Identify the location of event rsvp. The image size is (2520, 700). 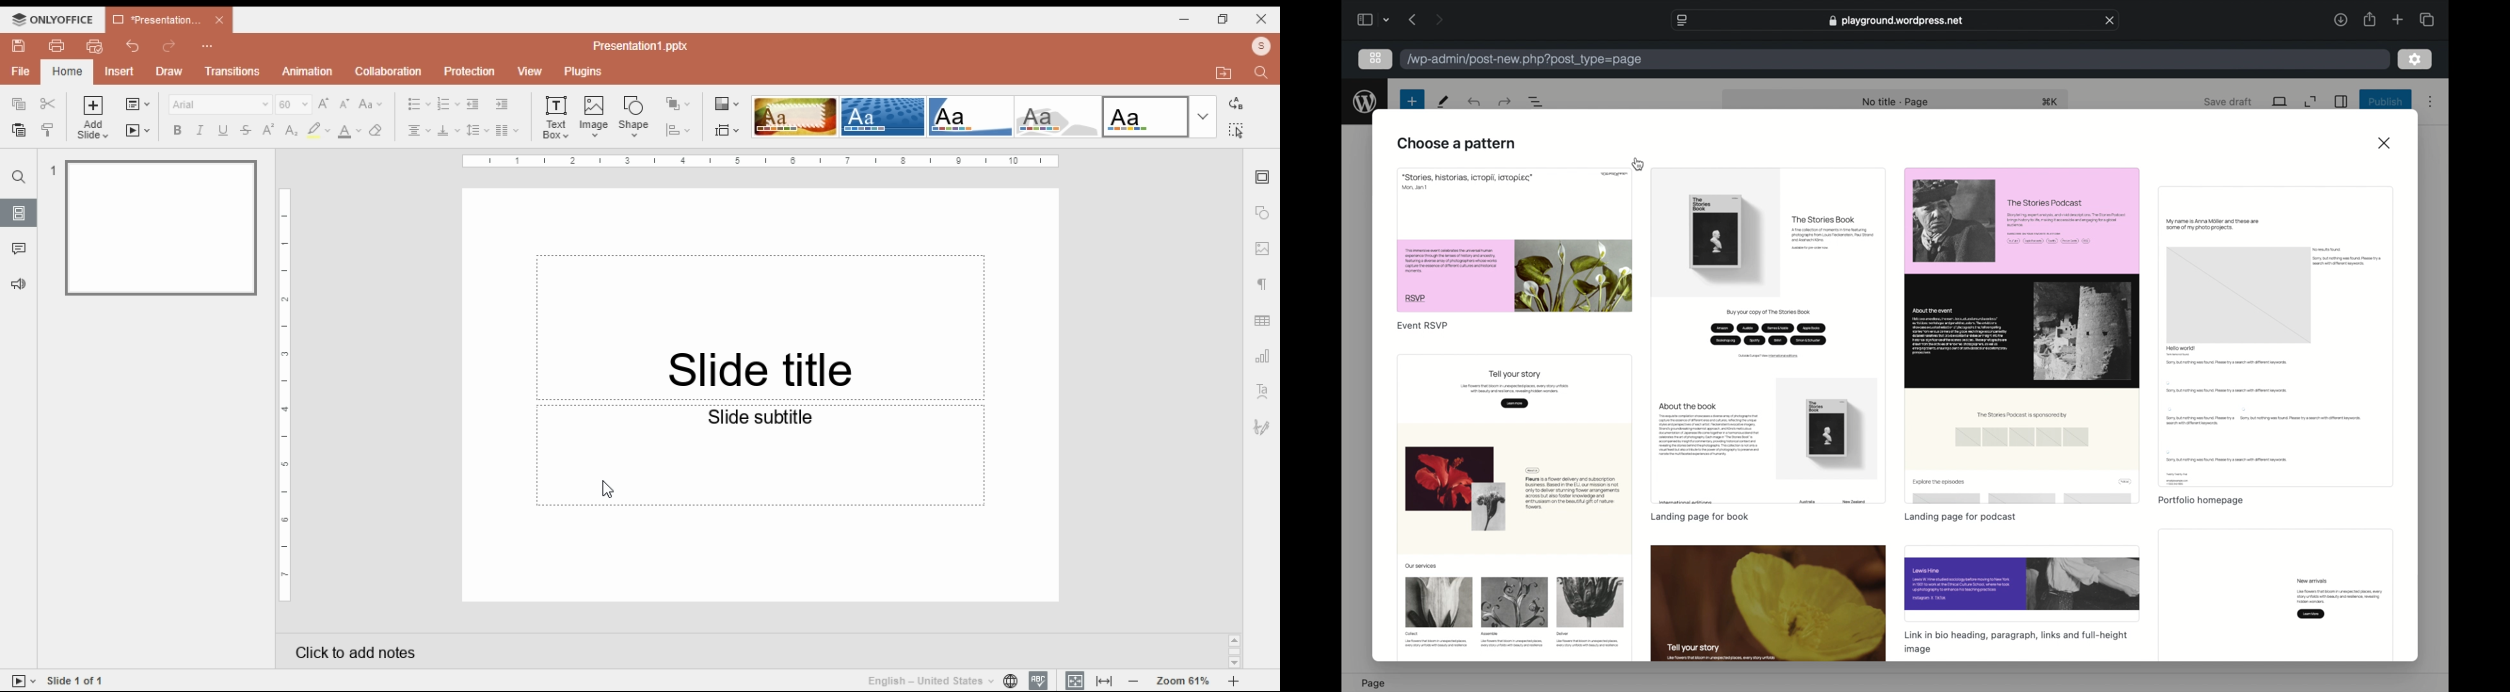
(1422, 325).